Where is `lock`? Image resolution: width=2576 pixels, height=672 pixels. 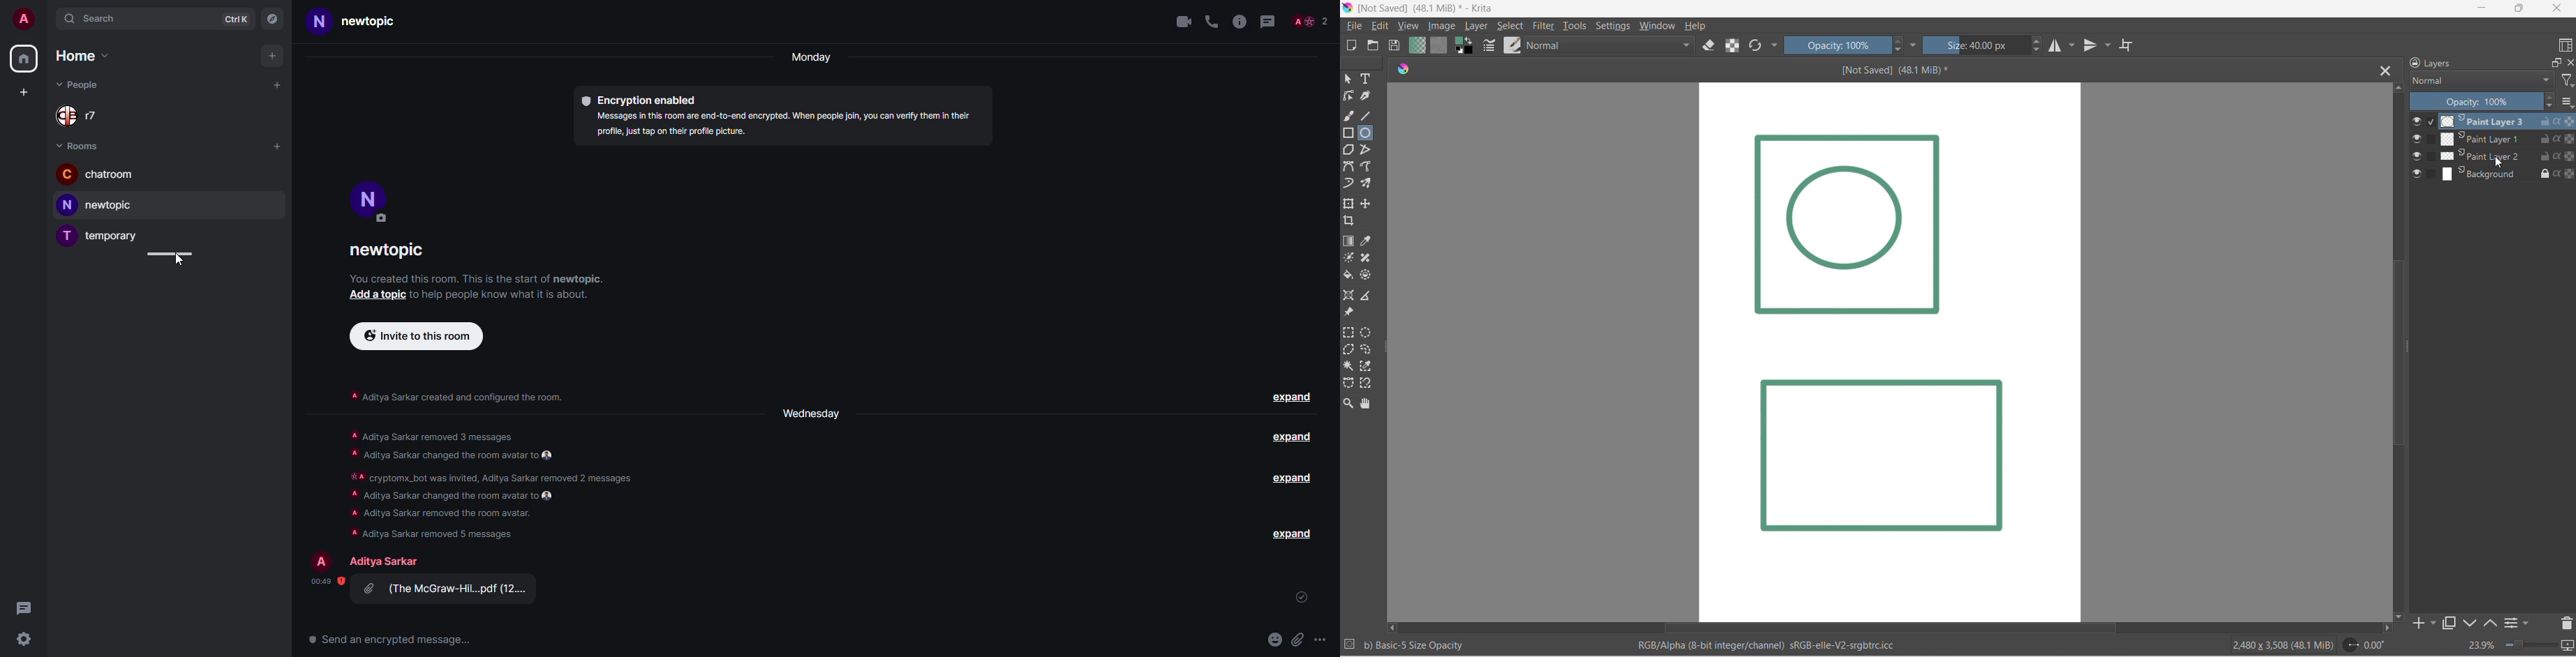
lock is located at coordinates (2543, 172).